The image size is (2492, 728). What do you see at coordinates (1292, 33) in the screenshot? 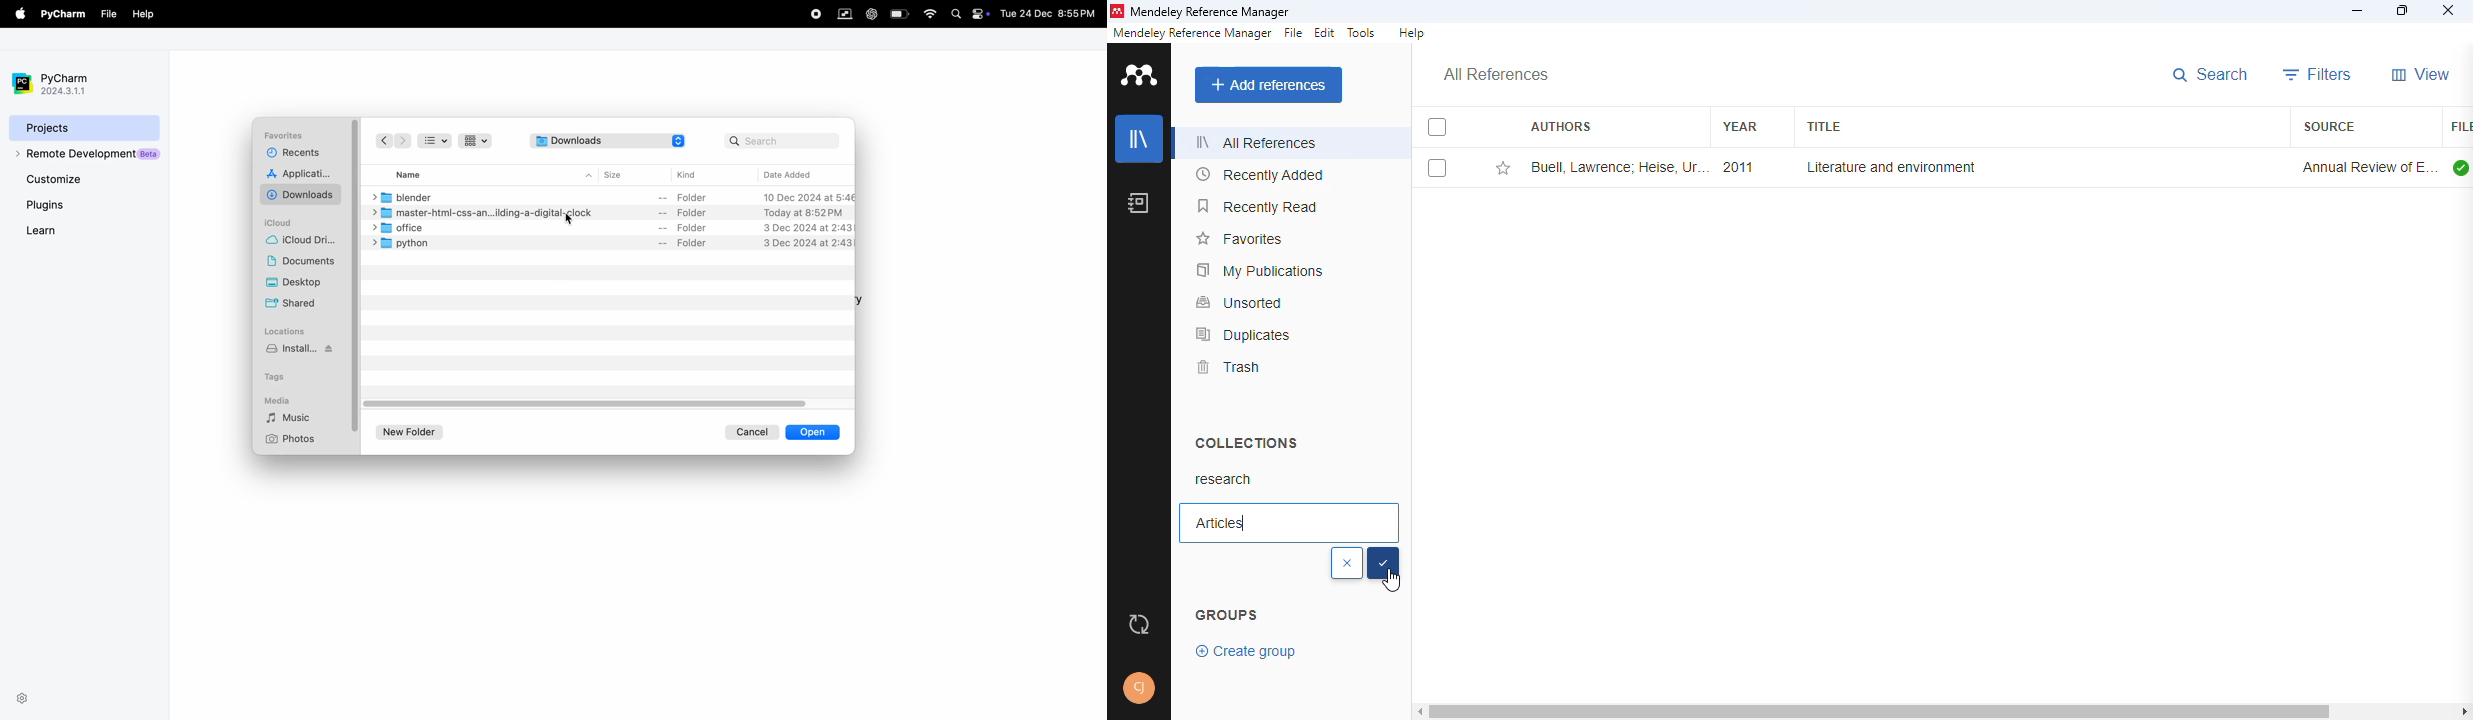
I see `file` at bounding box center [1292, 33].